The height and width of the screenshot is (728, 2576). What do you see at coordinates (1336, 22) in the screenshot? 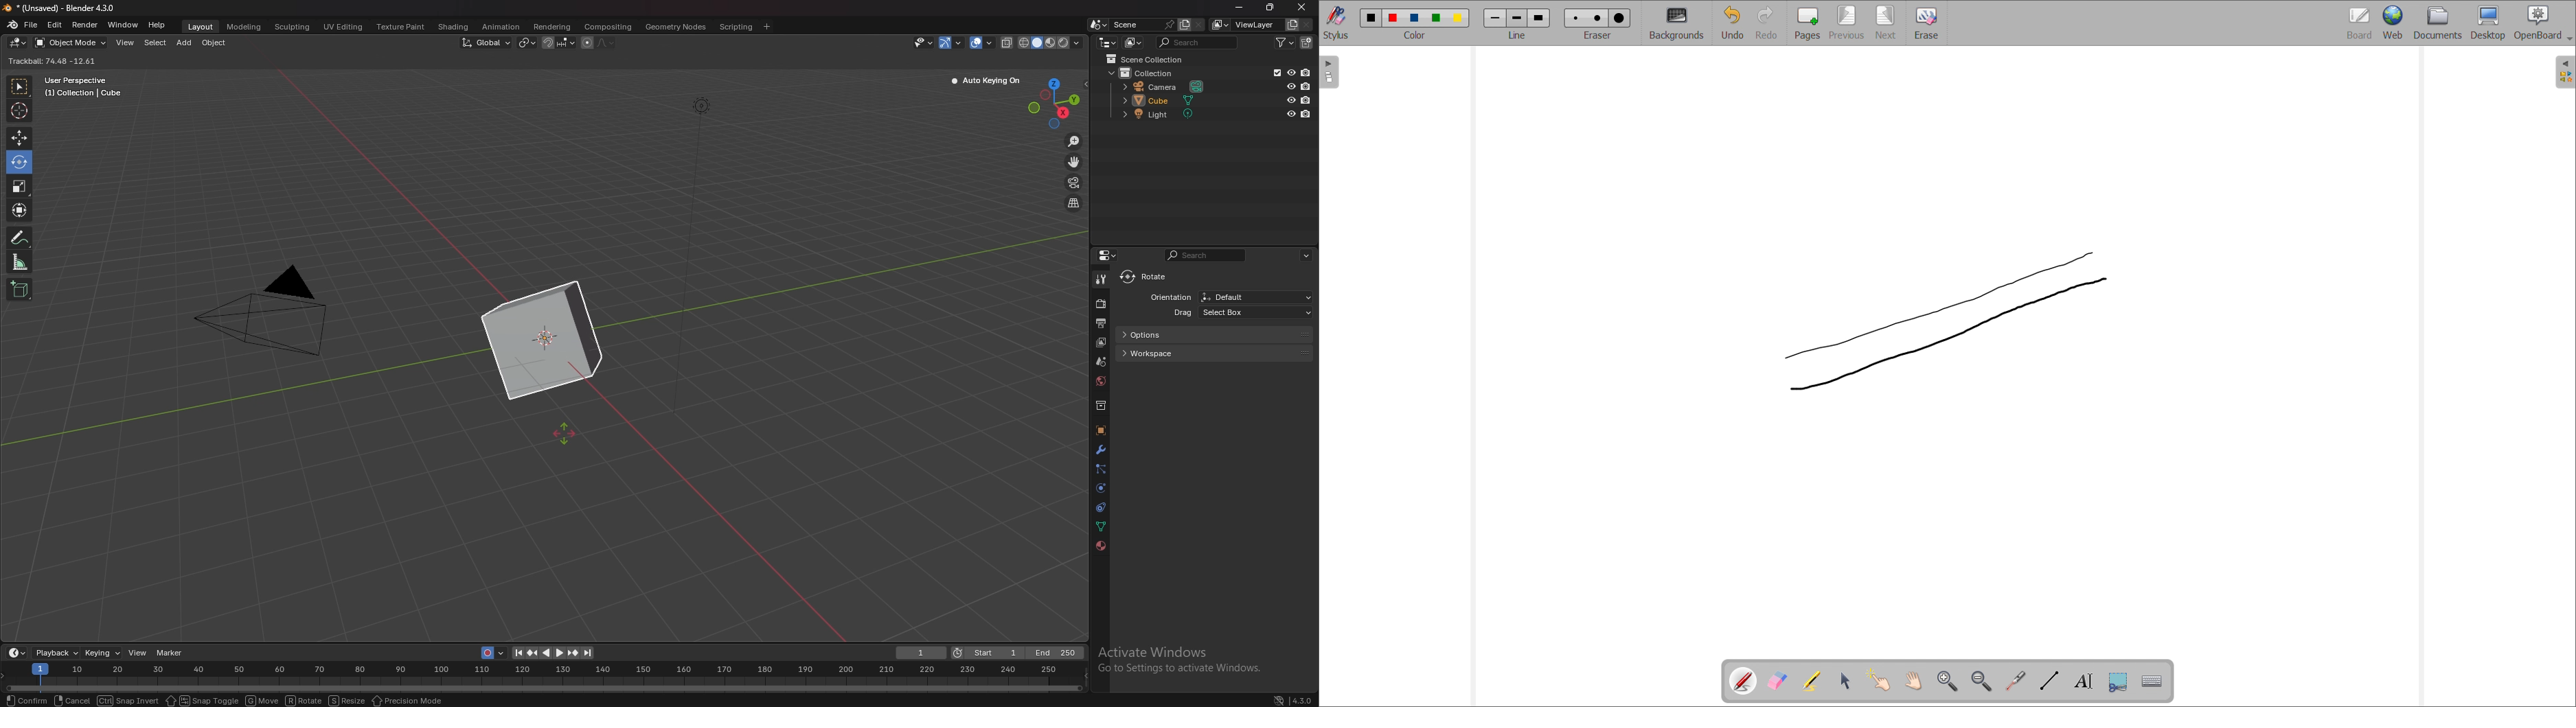
I see `toggle stylus` at bounding box center [1336, 22].